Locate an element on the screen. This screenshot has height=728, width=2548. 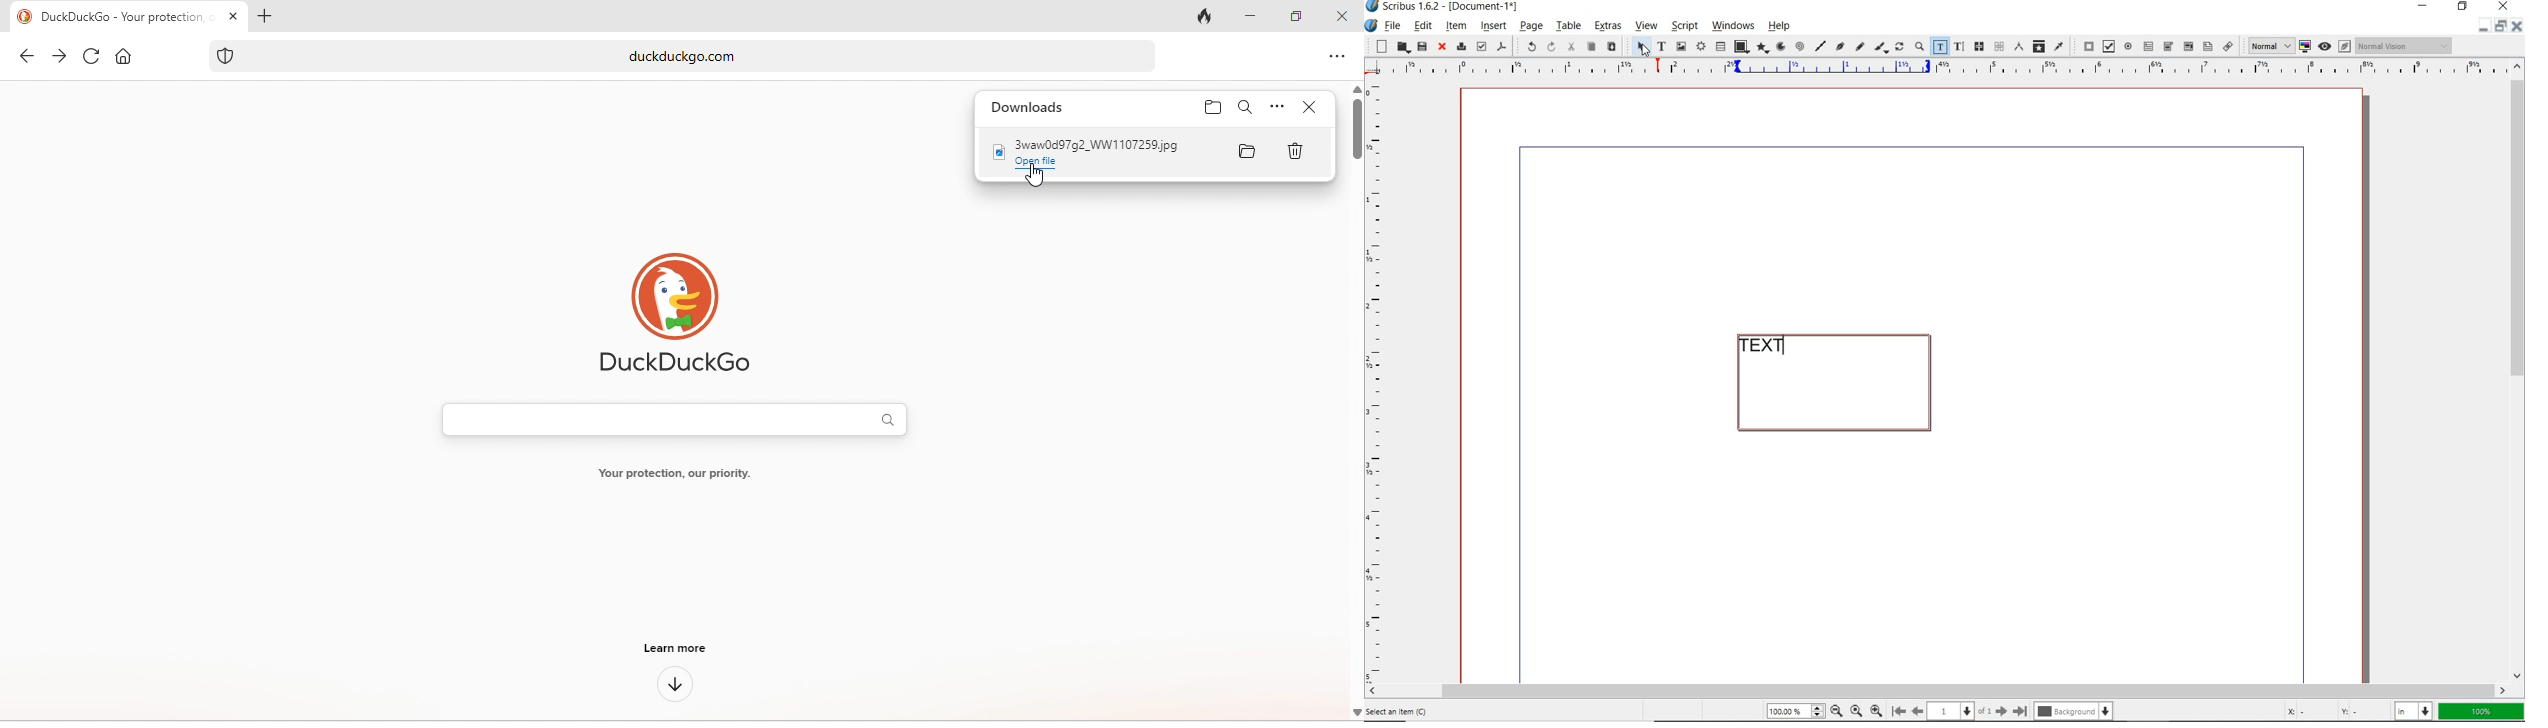
downloads is located at coordinates (1029, 107).